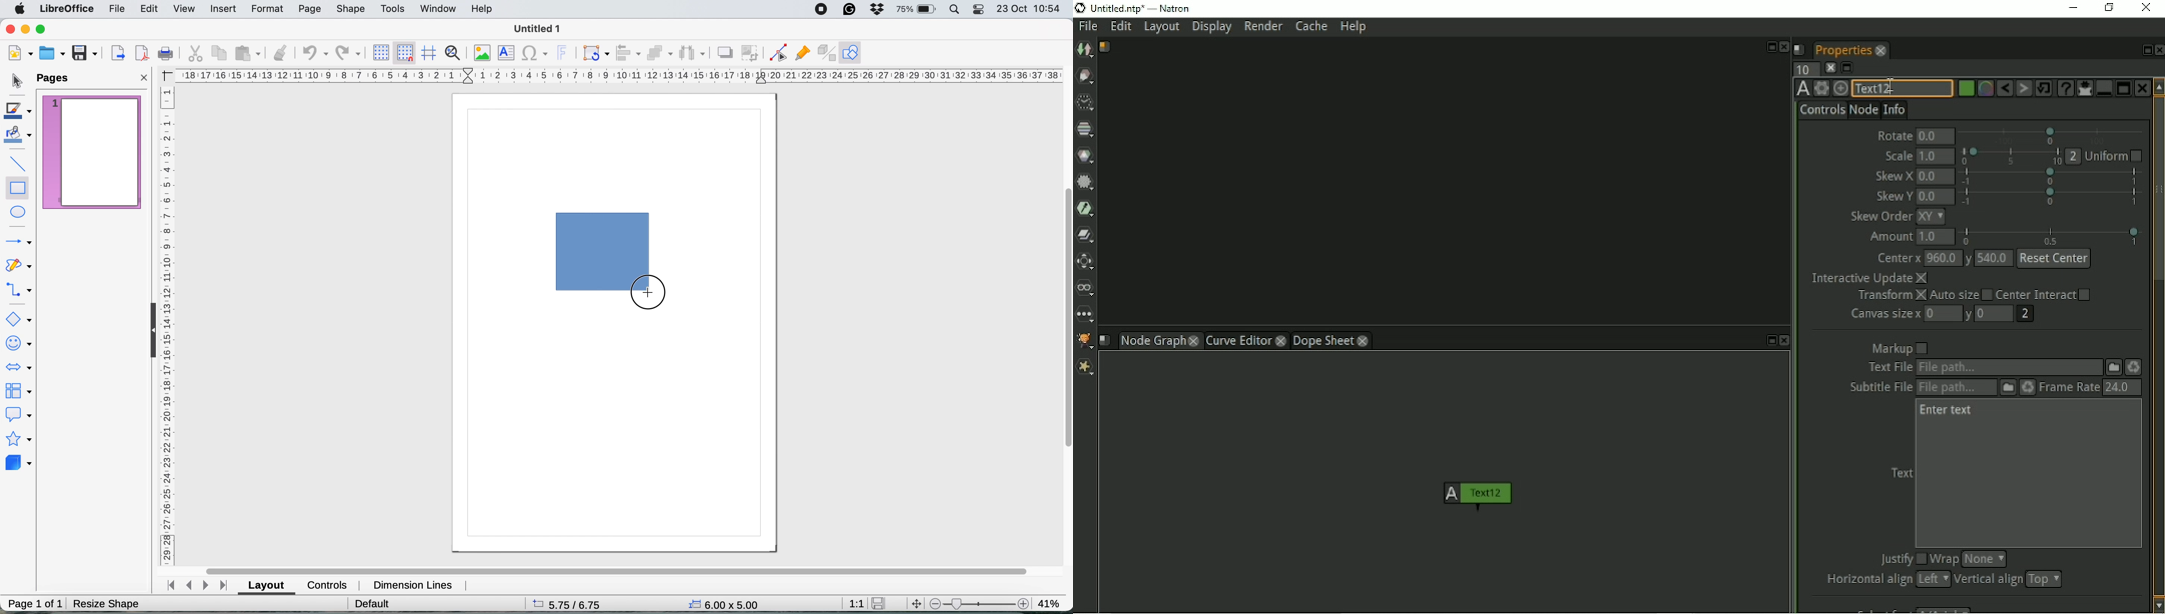 Image resolution: width=2184 pixels, height=616 pixels. What do you see at coordinates (310, 9) in the screenshot?
I see `page` at bounding box center [310, 9].